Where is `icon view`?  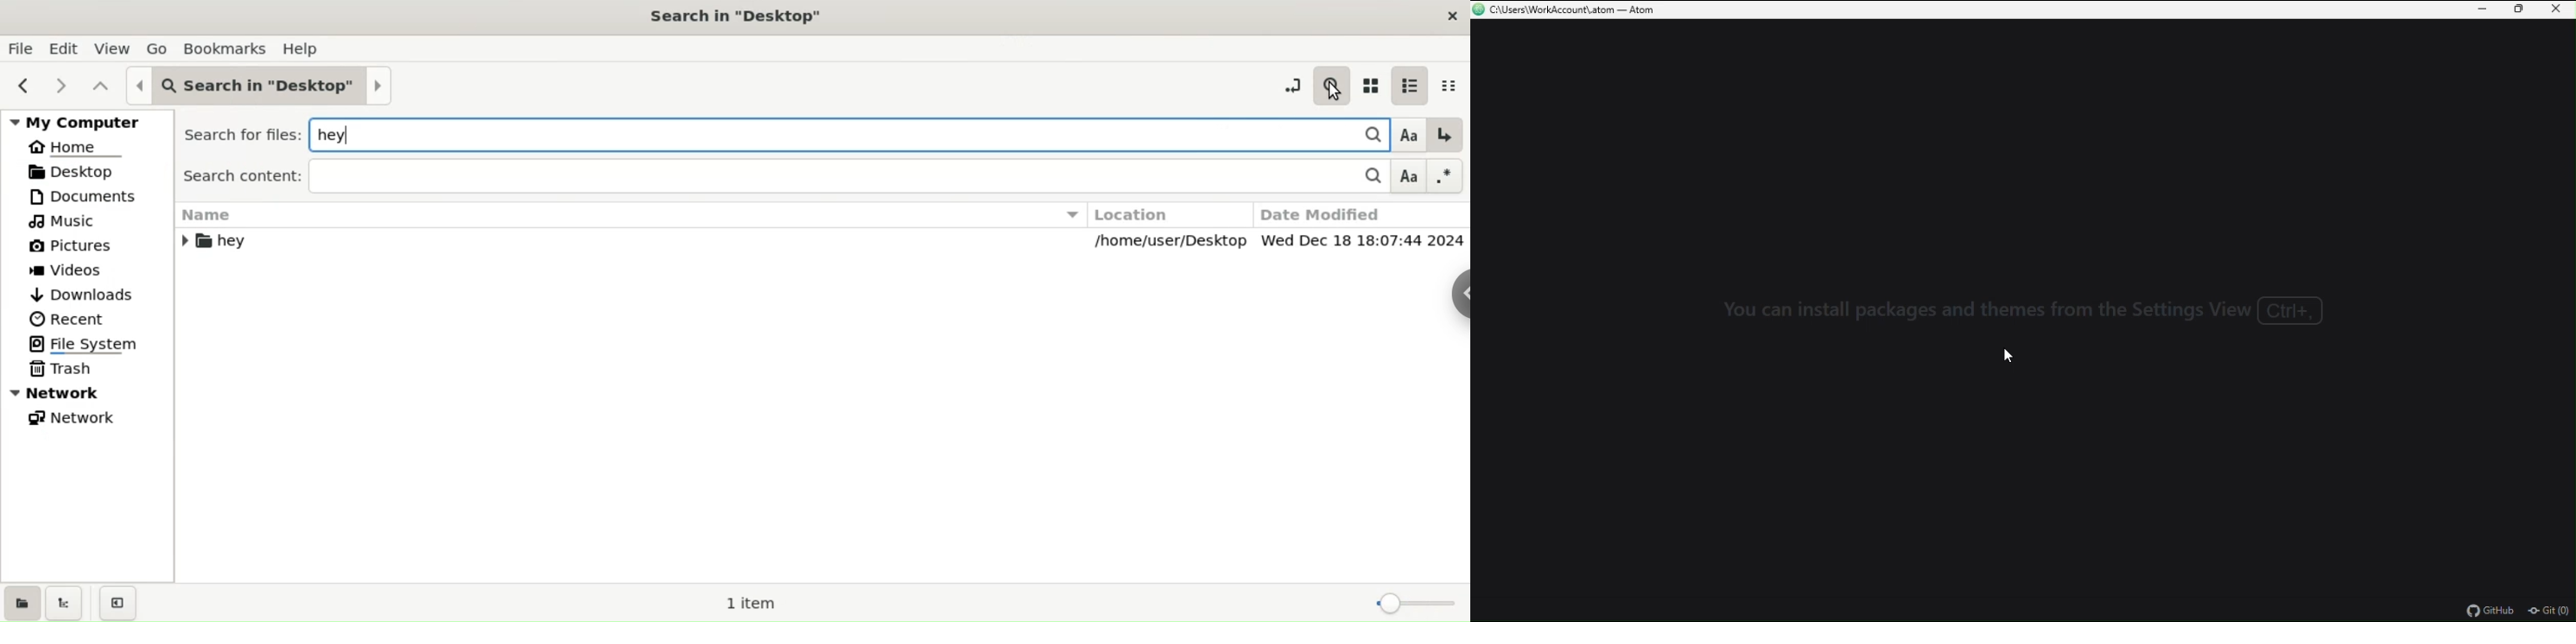 icon view is located at coordinates (1374, 87).